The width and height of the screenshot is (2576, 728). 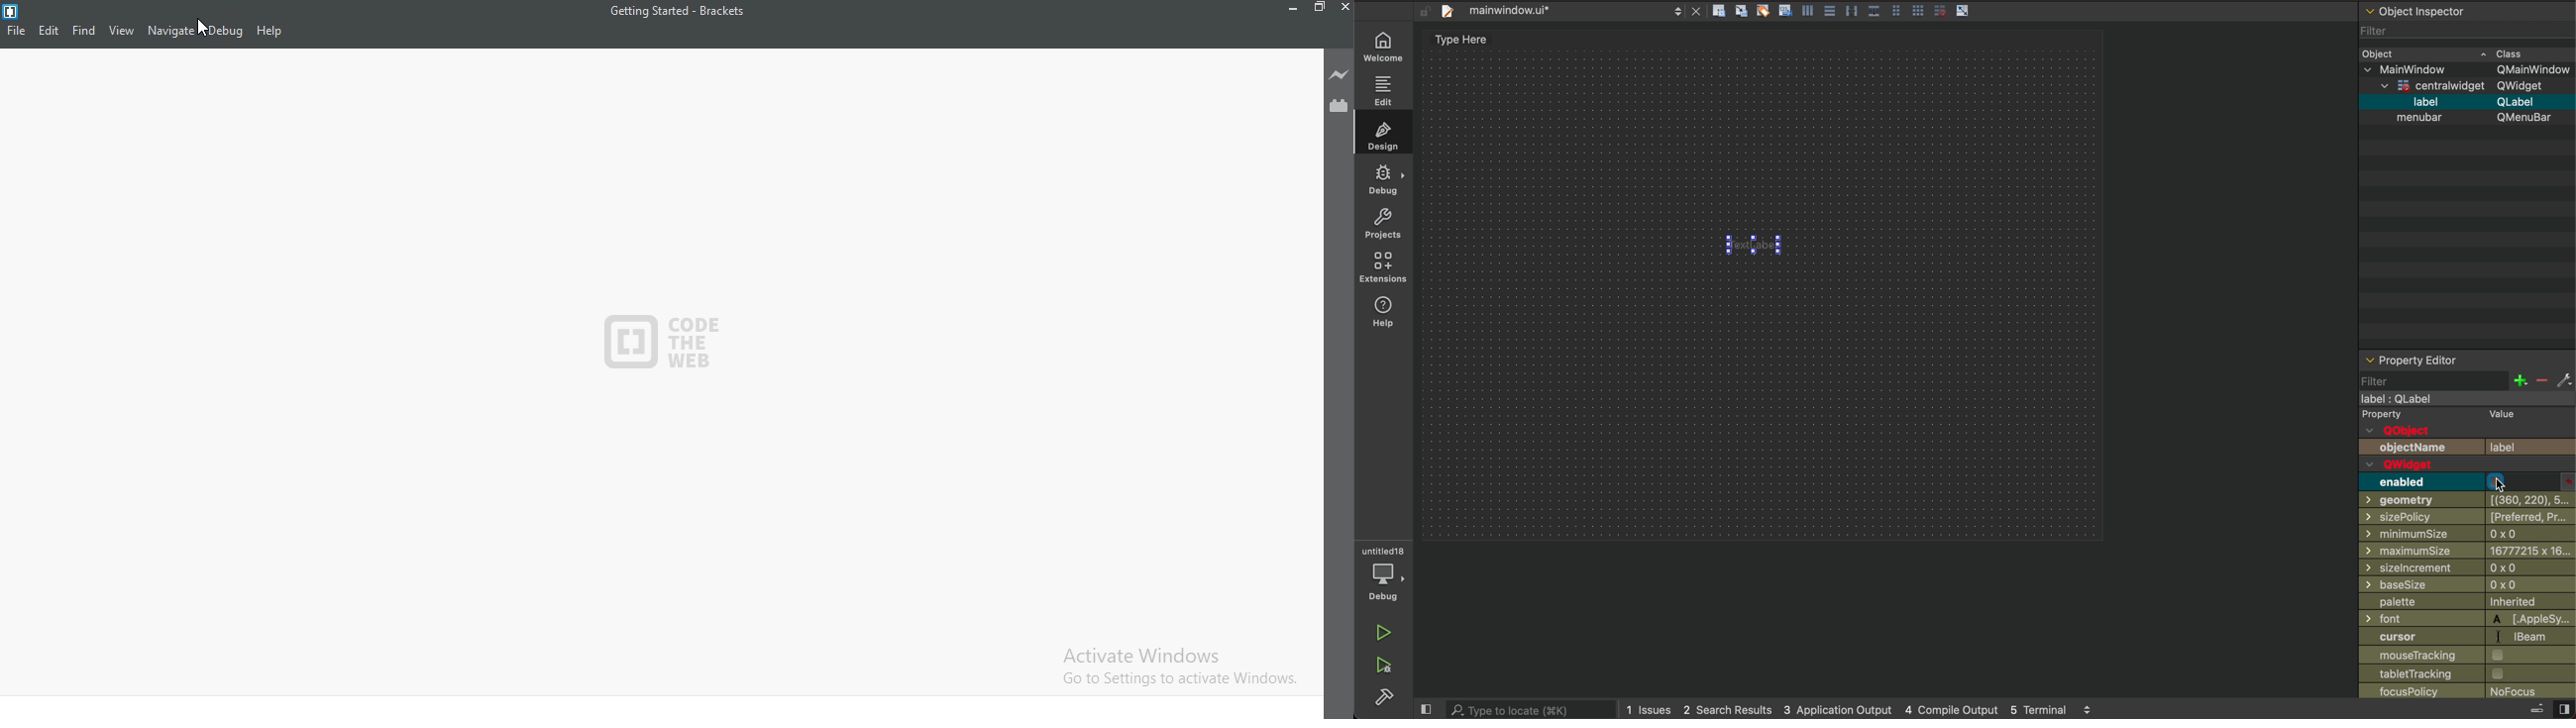 I want to click on 5 terminal, so click(x=2037, y=710).